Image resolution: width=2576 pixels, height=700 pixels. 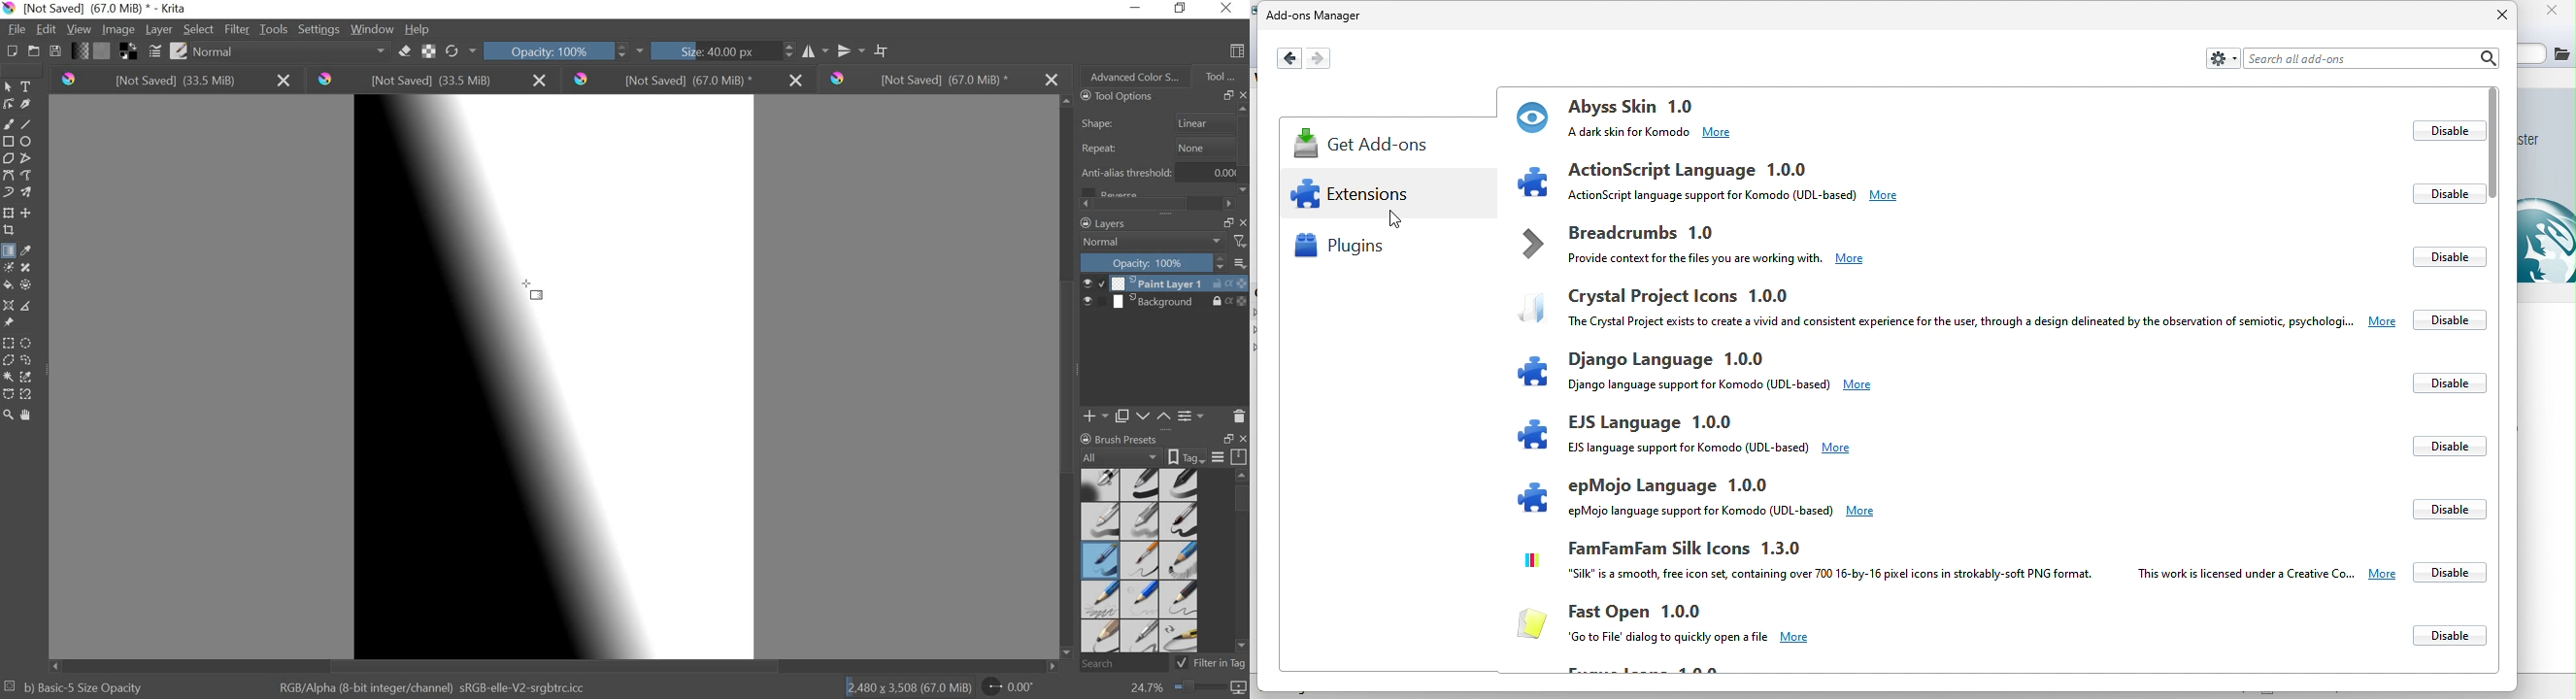 What do you see at coordinates (1101, 223) in the screenshot?
I see `LAYERS` at bounding box center [1101, 223].